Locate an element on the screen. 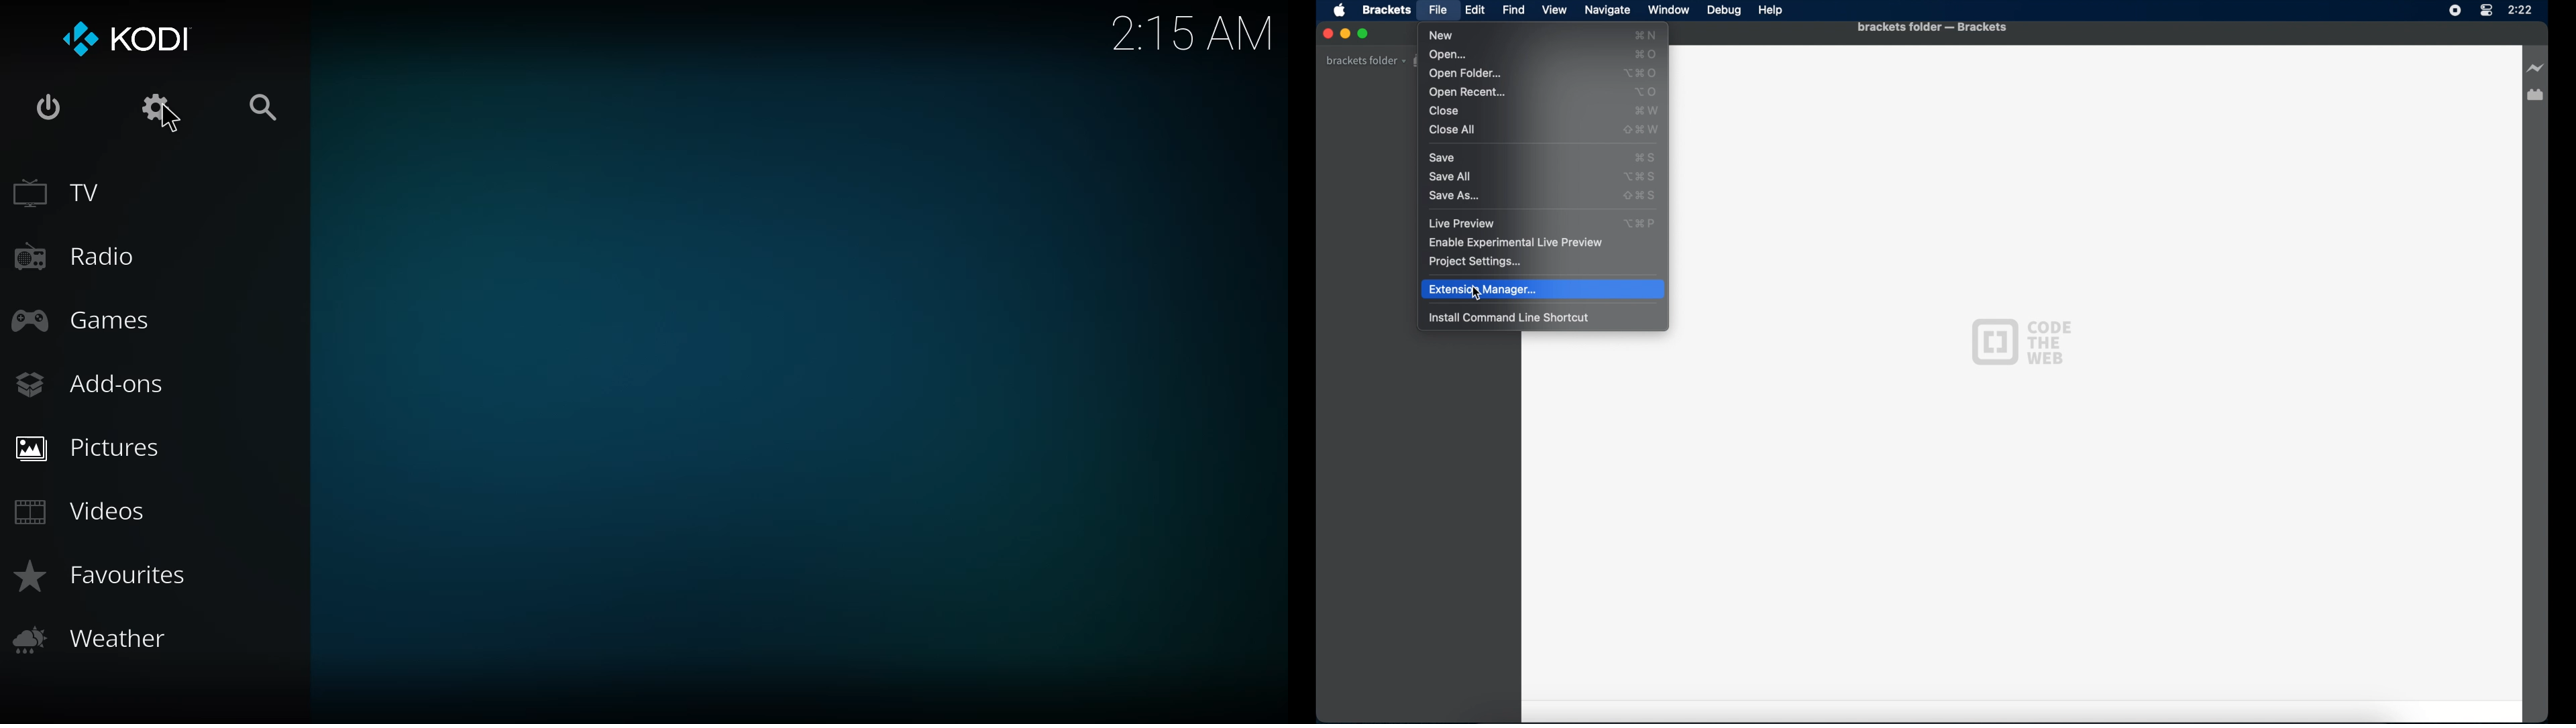 The image size is (2576, 728). navigate is located at coordinates (1607, 10).